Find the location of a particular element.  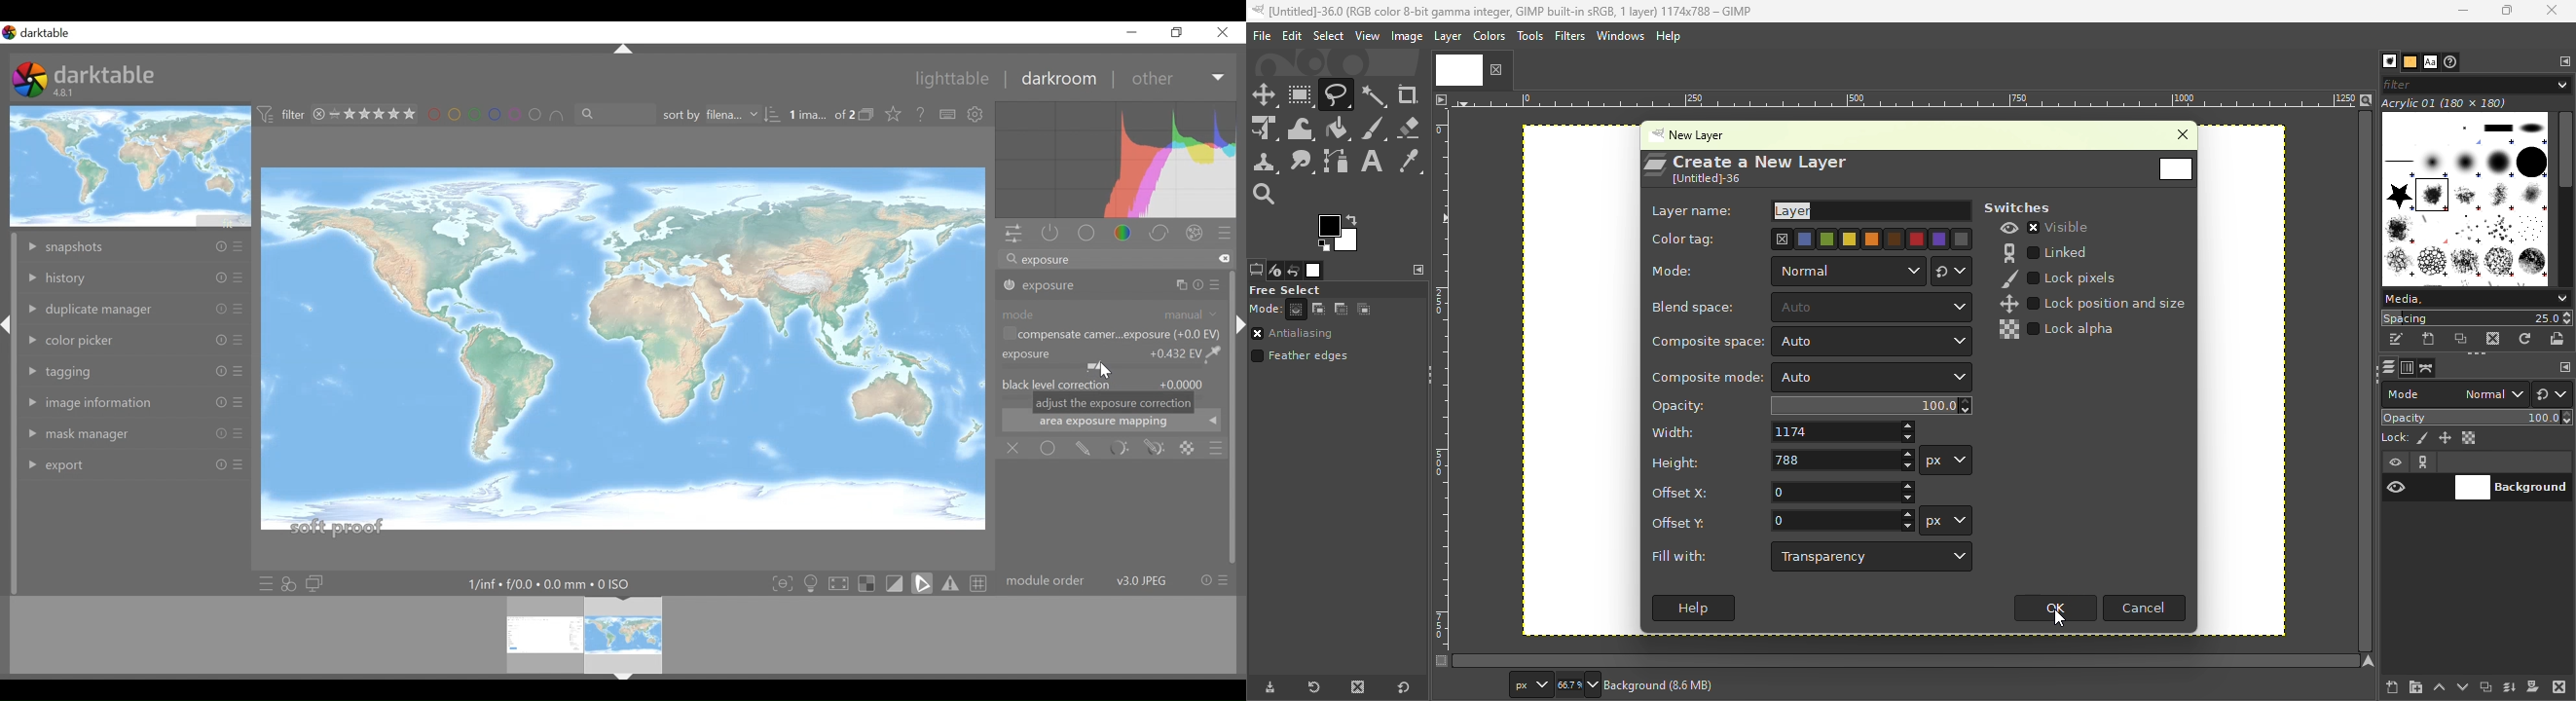

Navigate is located at coordinates (2369, 661).